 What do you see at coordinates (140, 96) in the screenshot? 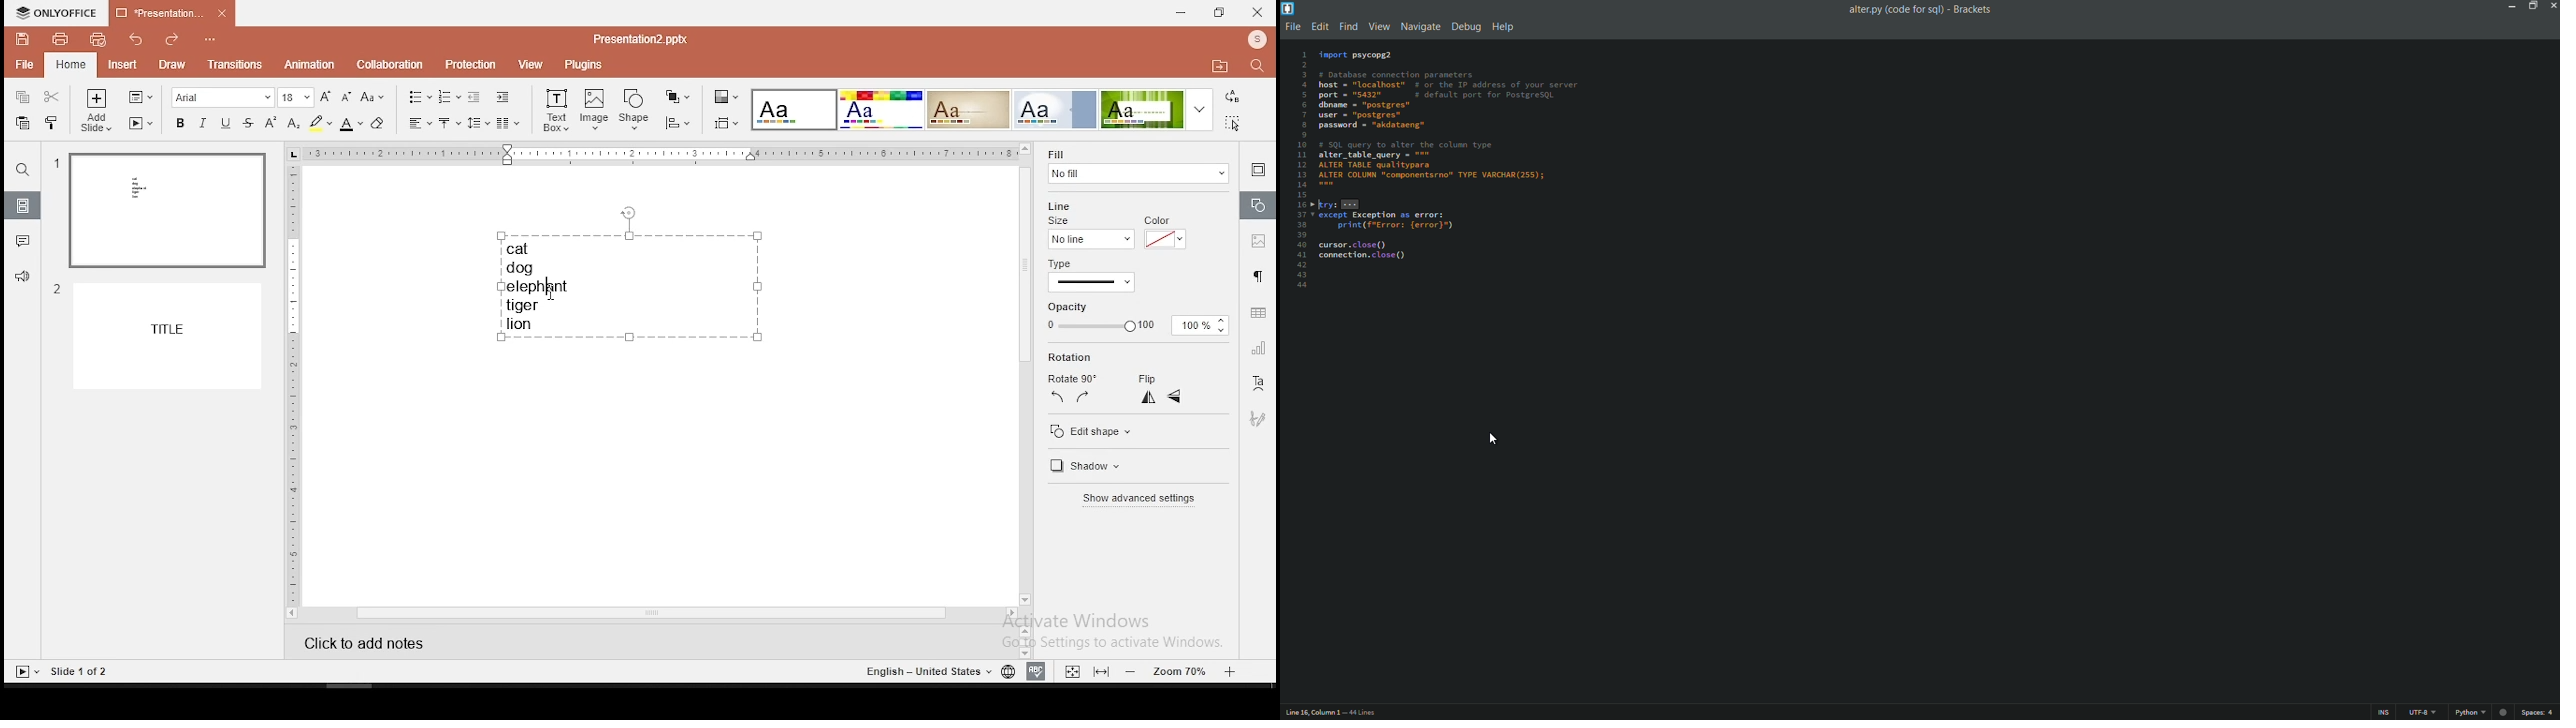
I see `change slide layout` at bounding box center [140, 96].